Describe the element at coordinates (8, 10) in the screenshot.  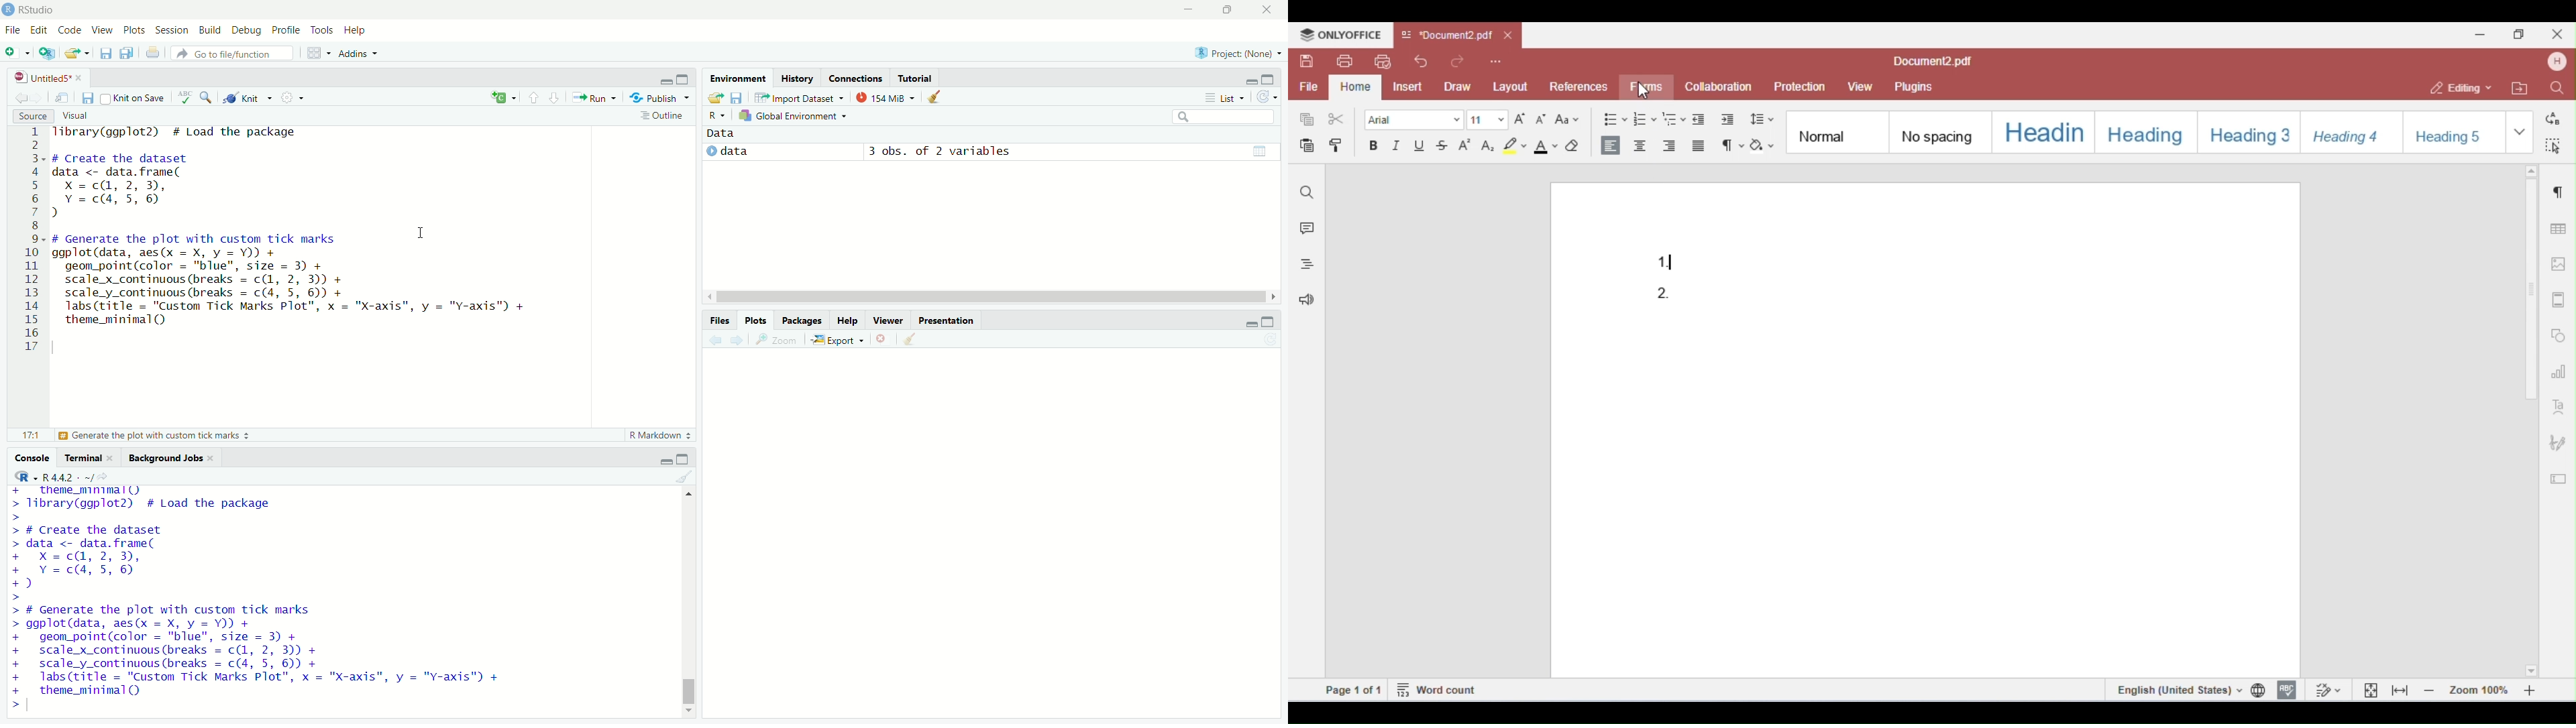
I see `logo` at that location.